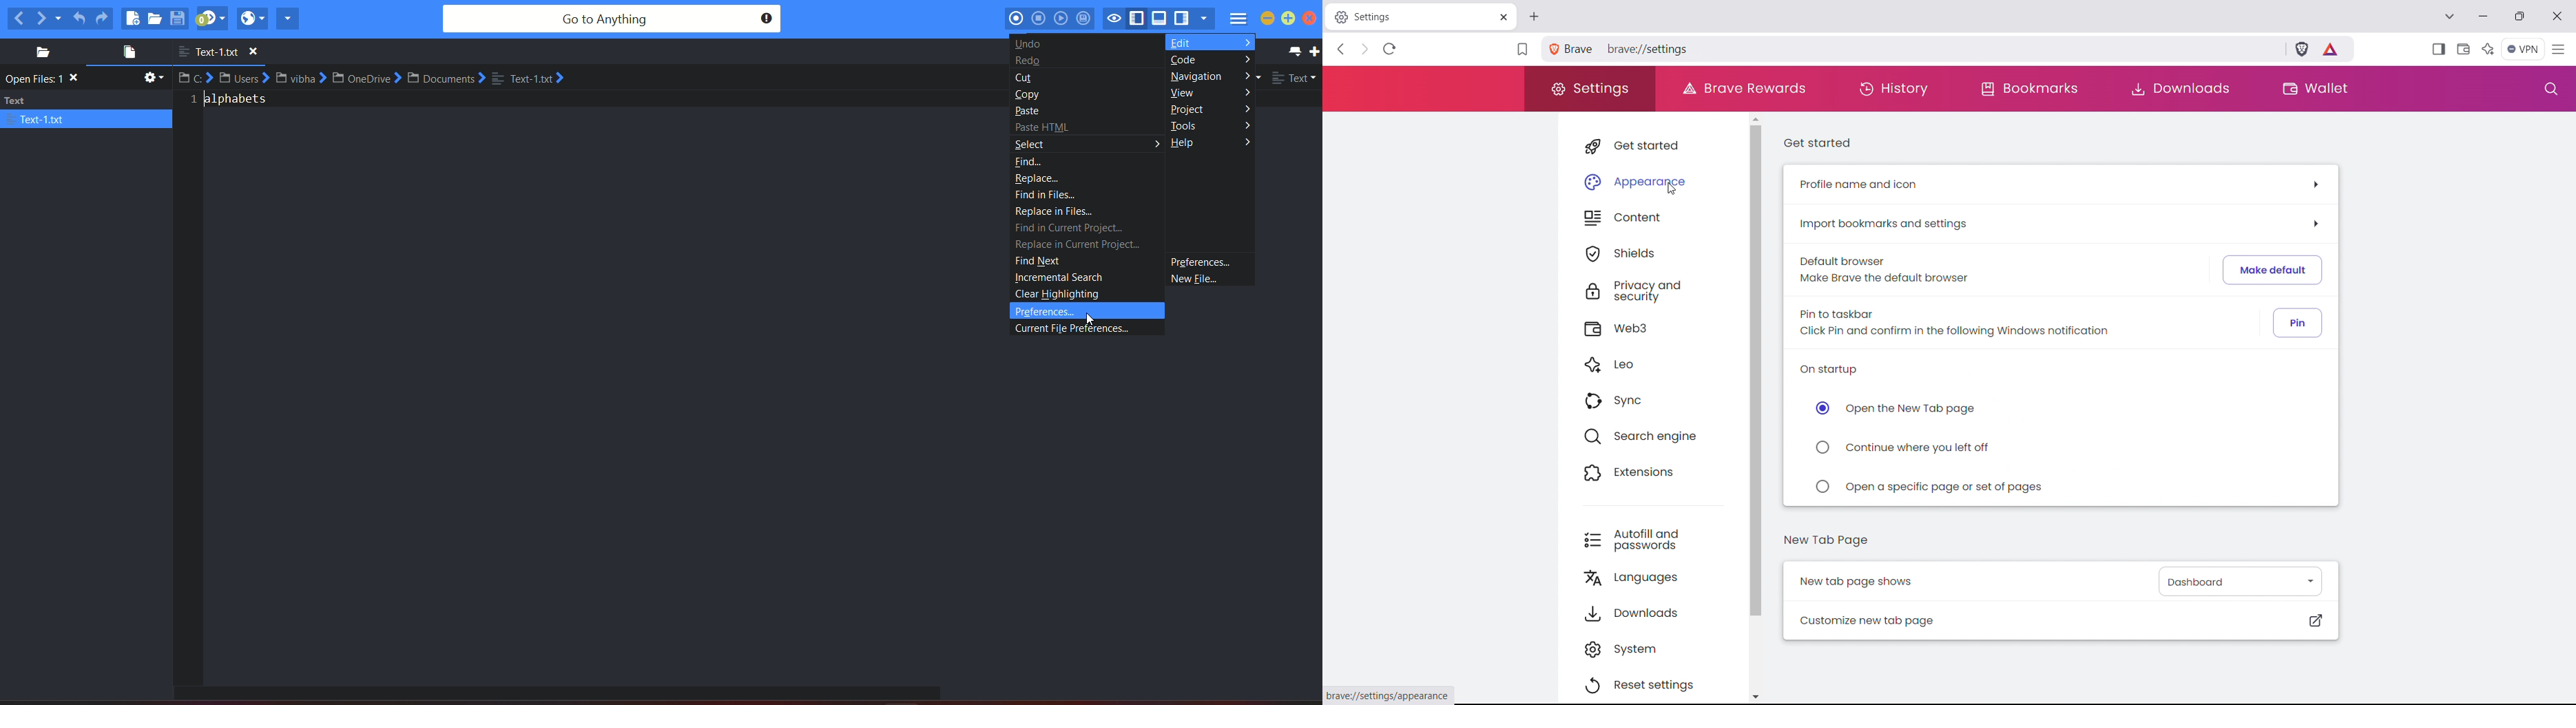 Image resolution: width=2576 pixels, height=728 pixels. I want to click on replace, so click(1040, 178).